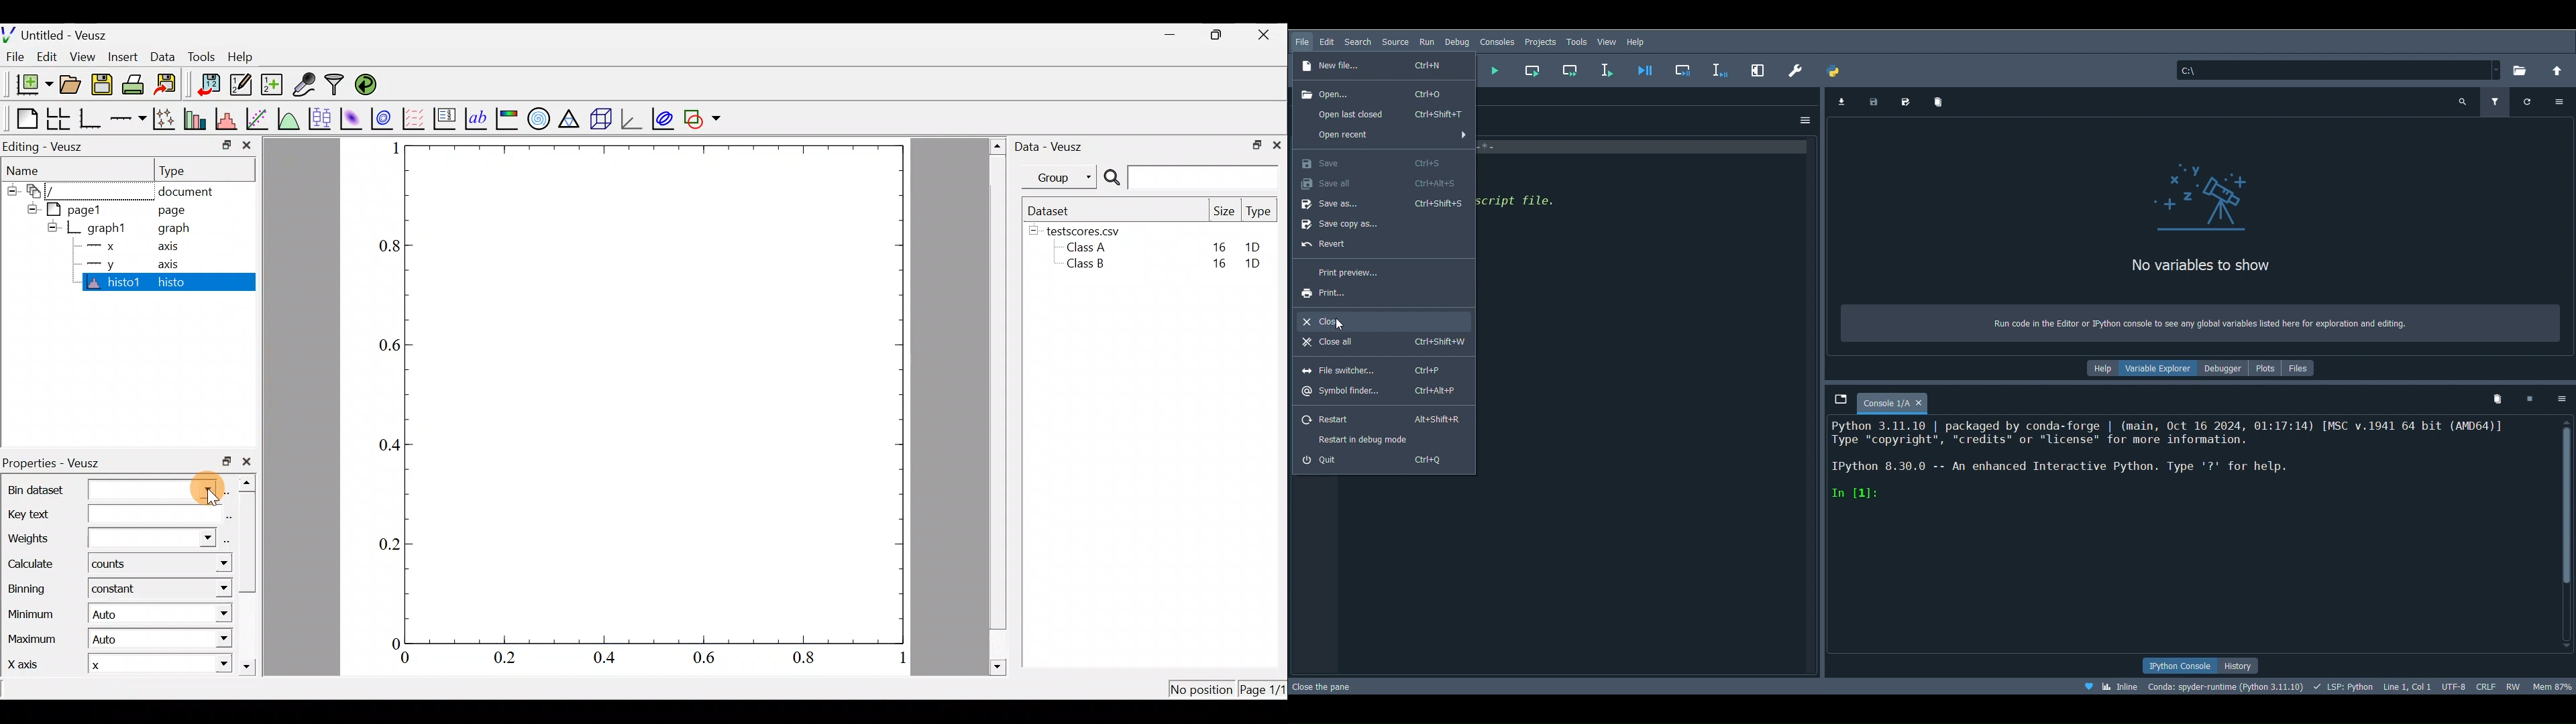 The width and height of the screenshot is (2576, 728). What do you see at coordinates (1388, 136) in the screenshot?
I see `Open recent` at bounding box center [1388, 136].